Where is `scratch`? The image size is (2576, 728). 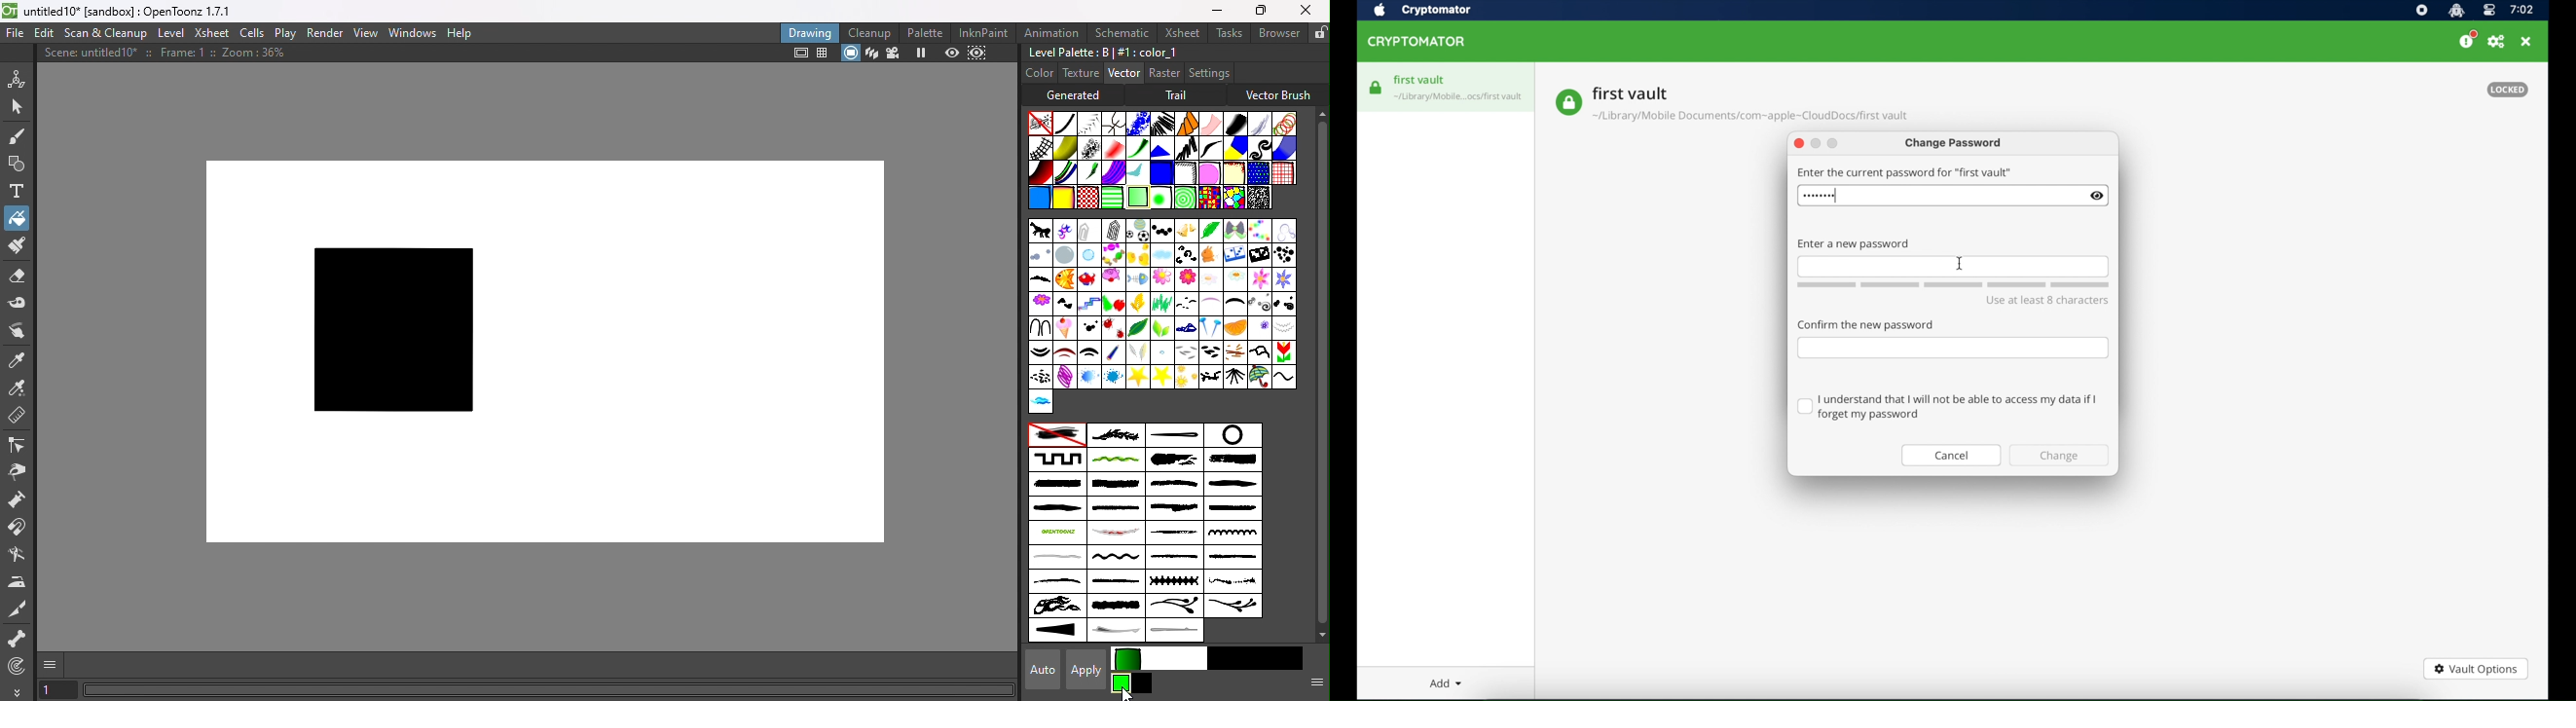
scratch is located at coordinates (1113, 534).